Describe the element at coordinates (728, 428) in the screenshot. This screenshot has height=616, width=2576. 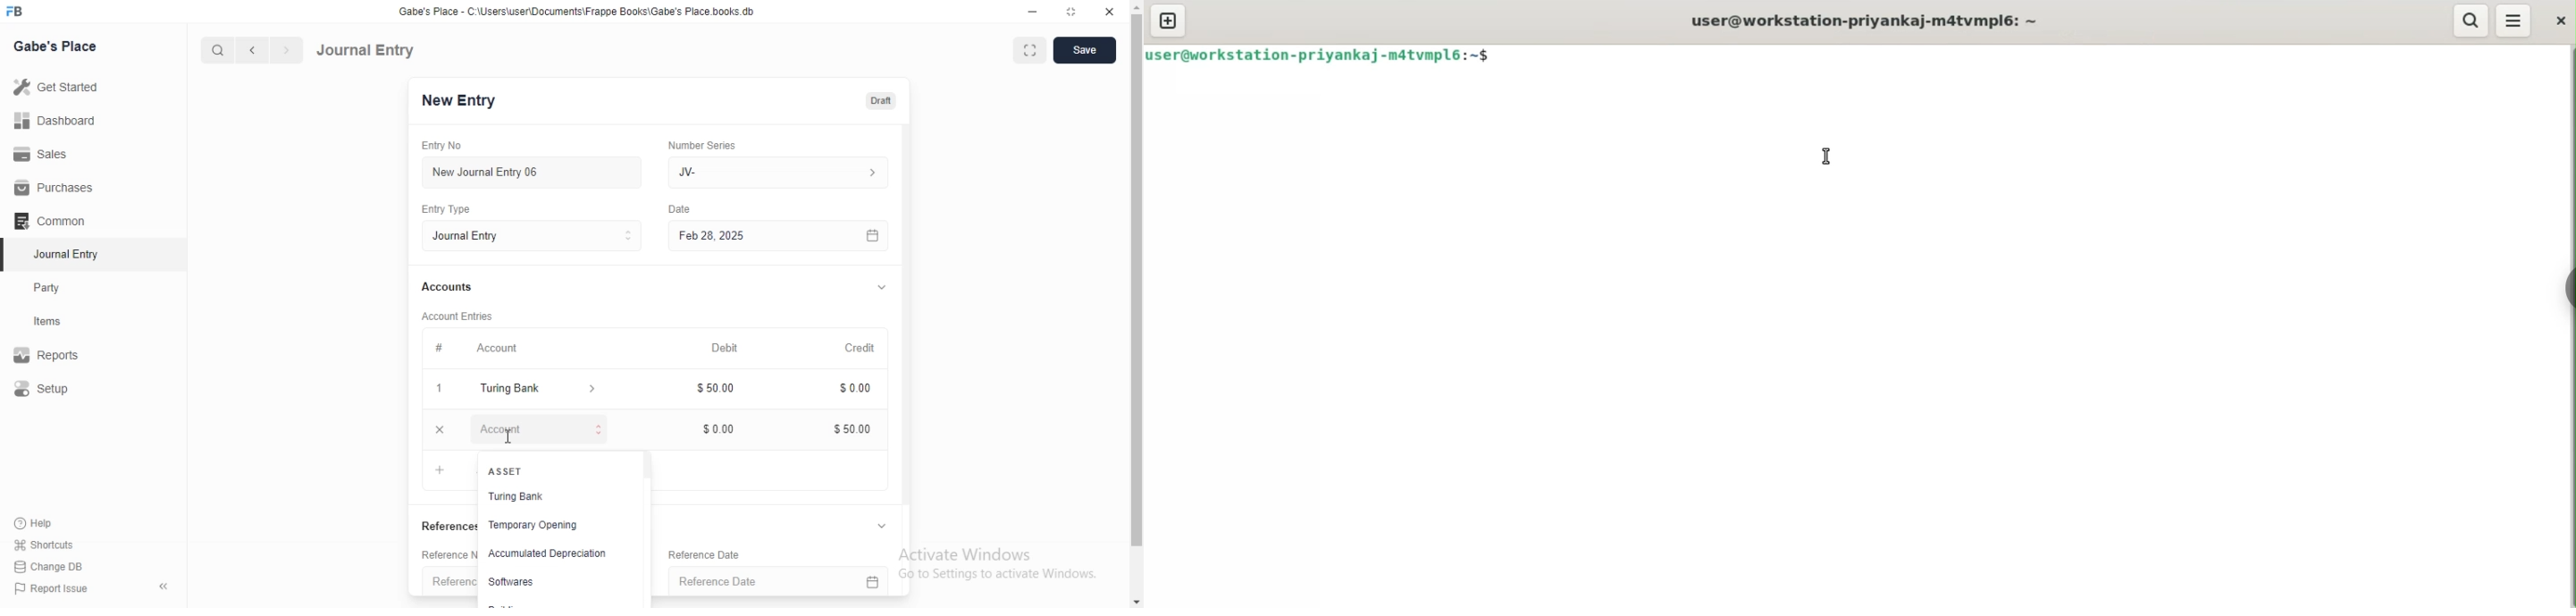
I see `$000` at that location.